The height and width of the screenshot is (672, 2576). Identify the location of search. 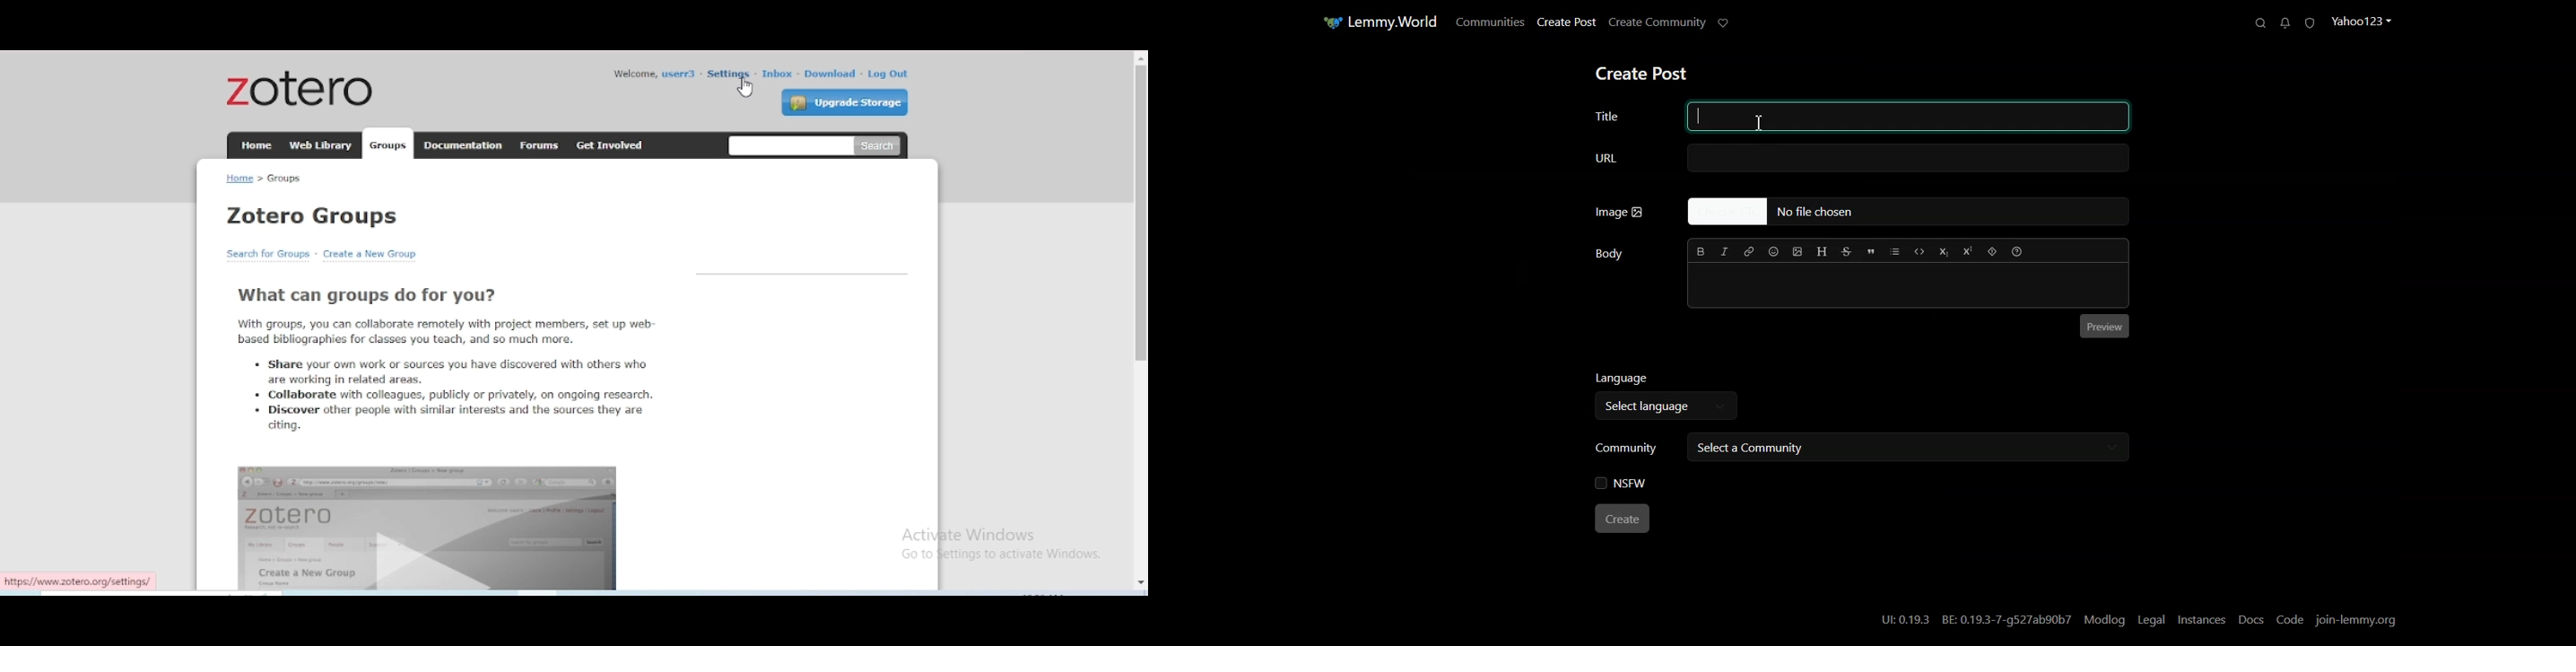
(881, 148).